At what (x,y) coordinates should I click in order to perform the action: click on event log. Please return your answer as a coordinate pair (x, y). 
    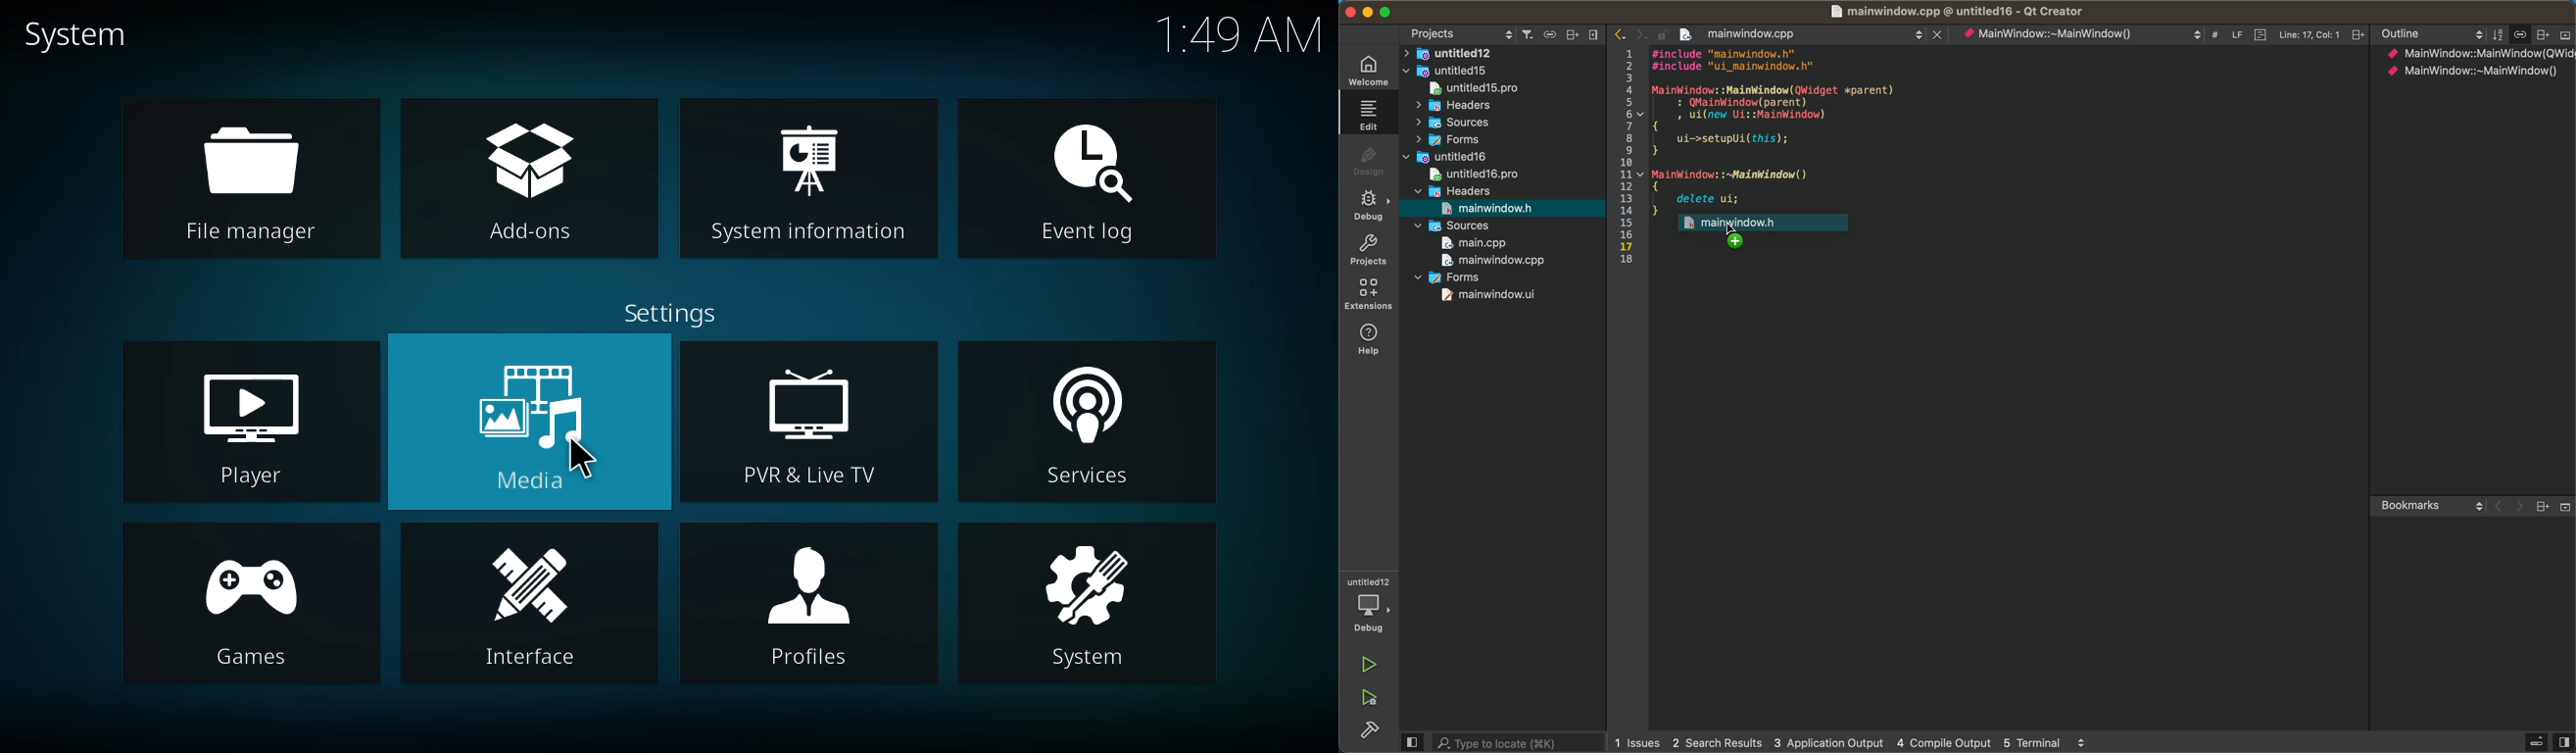
    Looking at the image, I should click on (1092, 178).